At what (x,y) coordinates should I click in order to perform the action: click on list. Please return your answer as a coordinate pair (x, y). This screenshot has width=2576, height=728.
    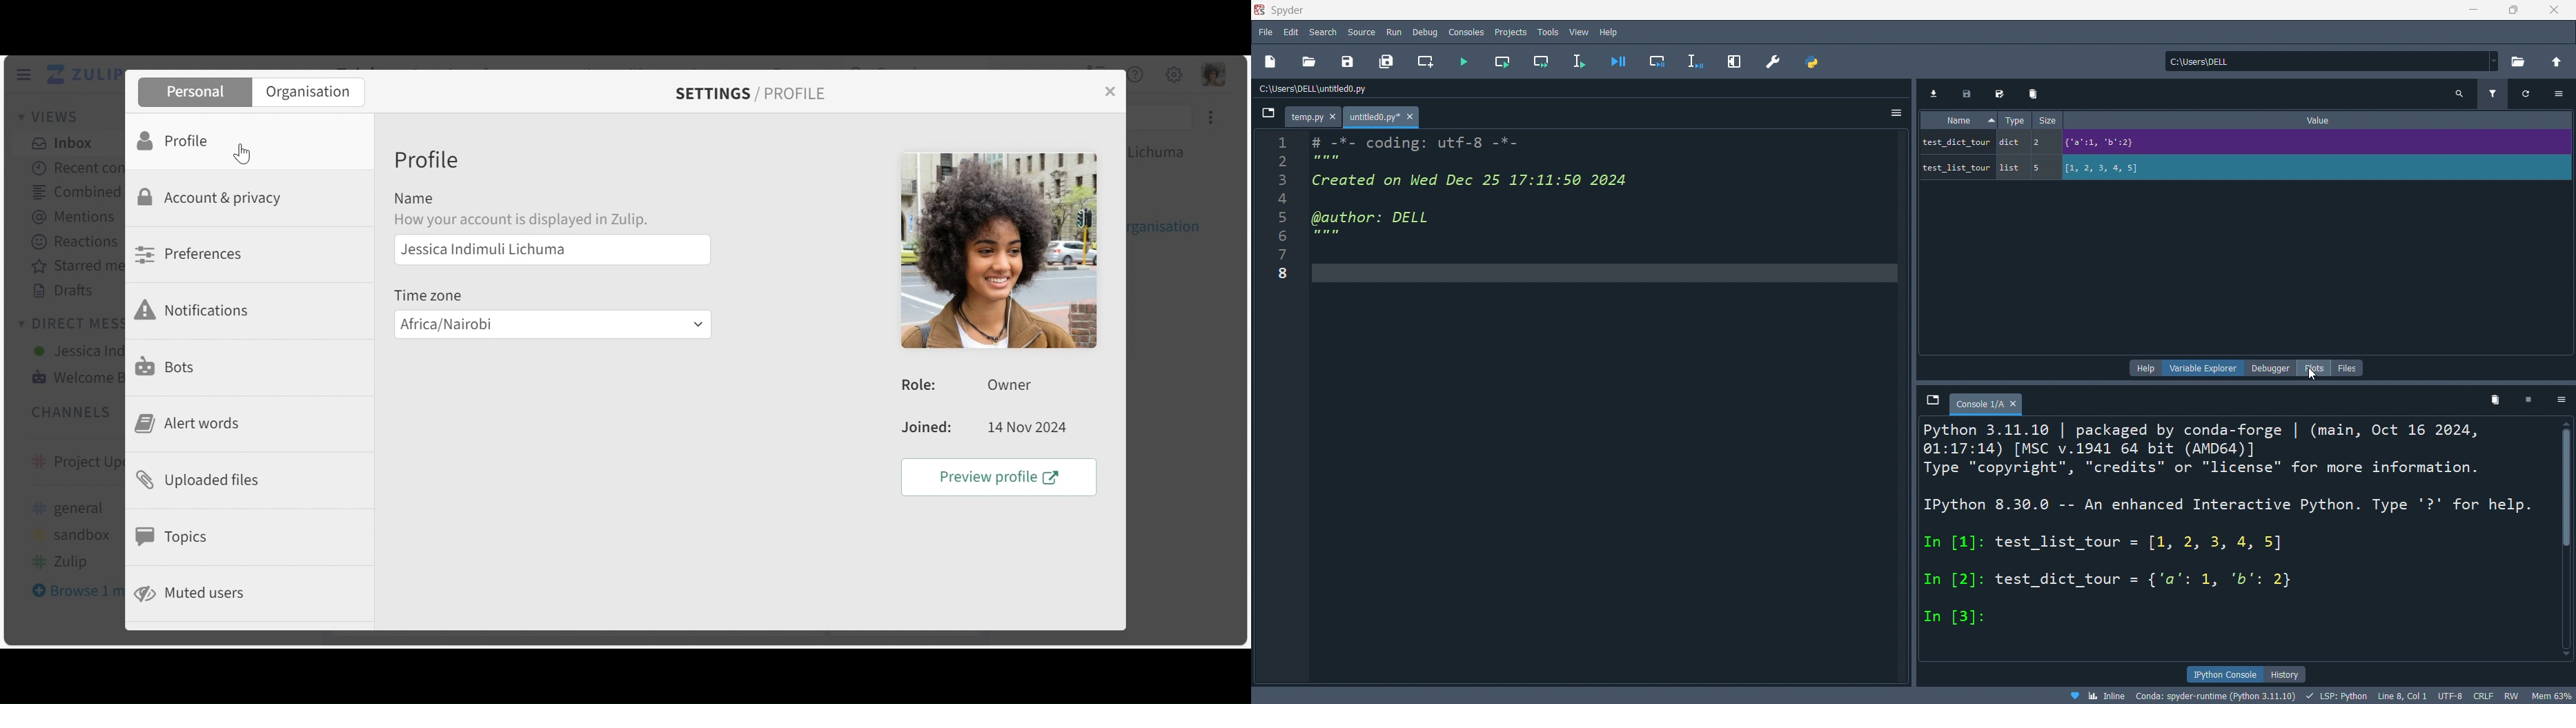
    Looking at the image, I should click on (2010, 167).